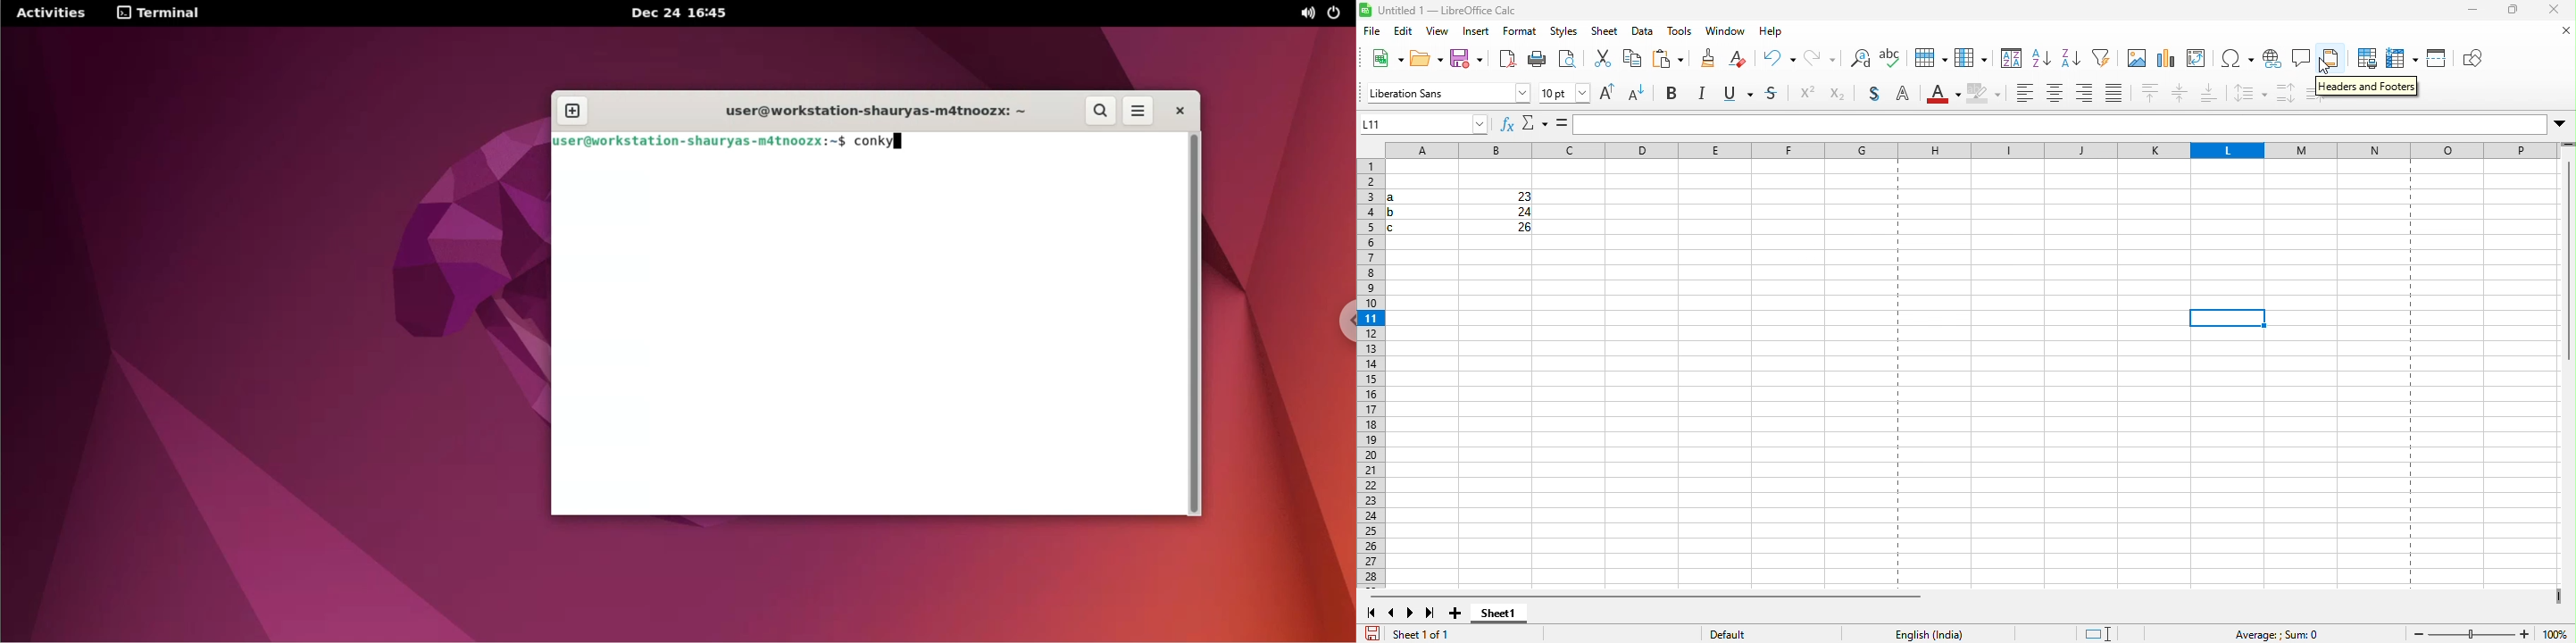 The width and height of the screenshot is (2576, 644). Describe the element at coordinates (1405, 33) in the screenshot. I see `edit` at that location.